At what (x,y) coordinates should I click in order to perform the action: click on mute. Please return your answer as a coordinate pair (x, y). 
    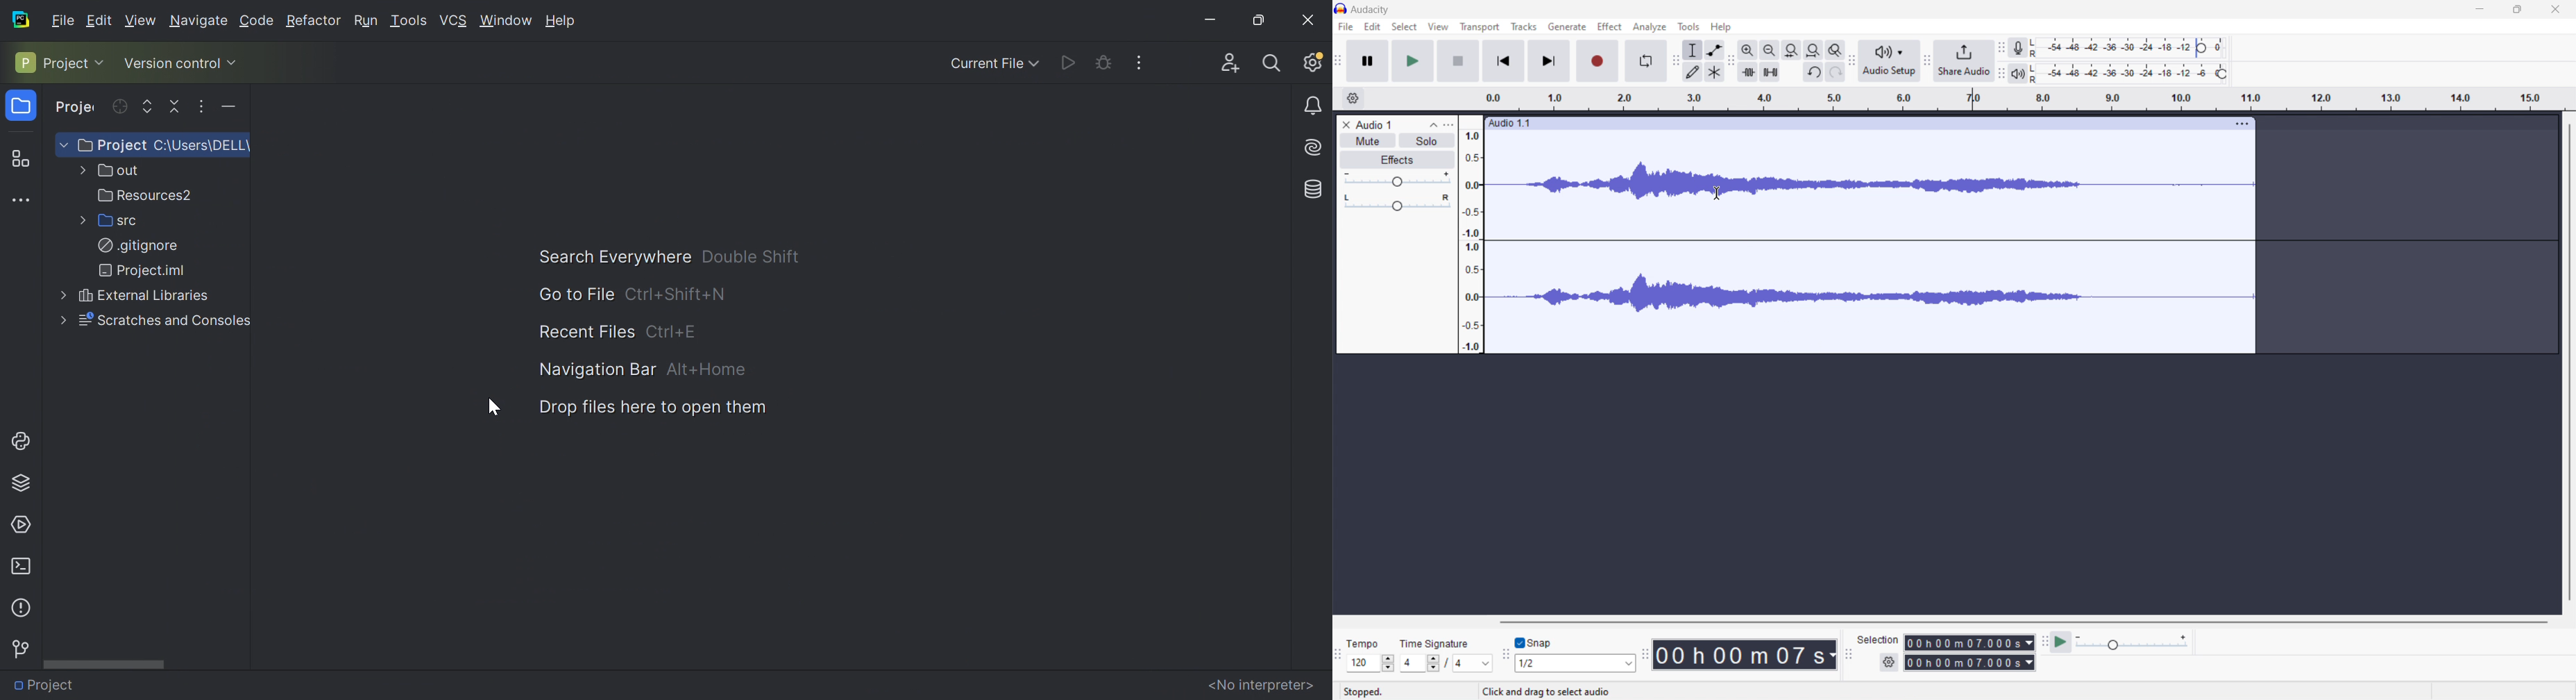
    Looking at the image, I should click on (1367, 141).